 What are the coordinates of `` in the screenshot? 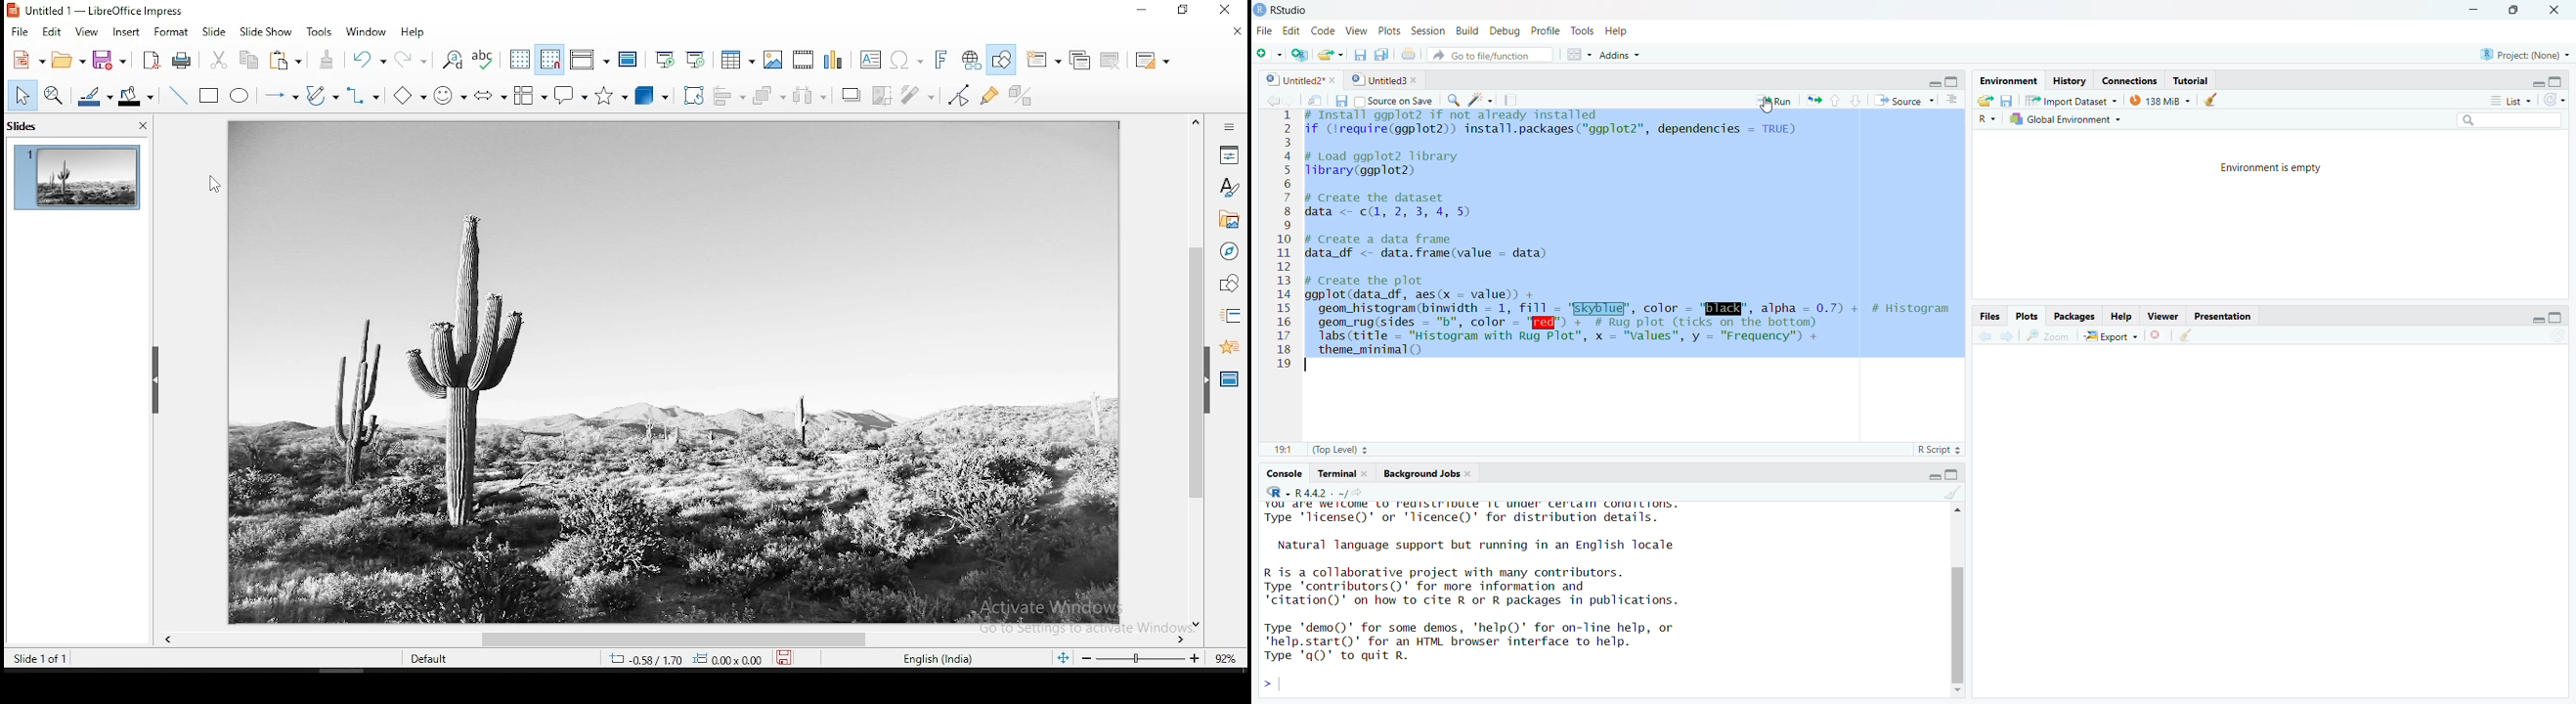 It's located at (1316, 100).